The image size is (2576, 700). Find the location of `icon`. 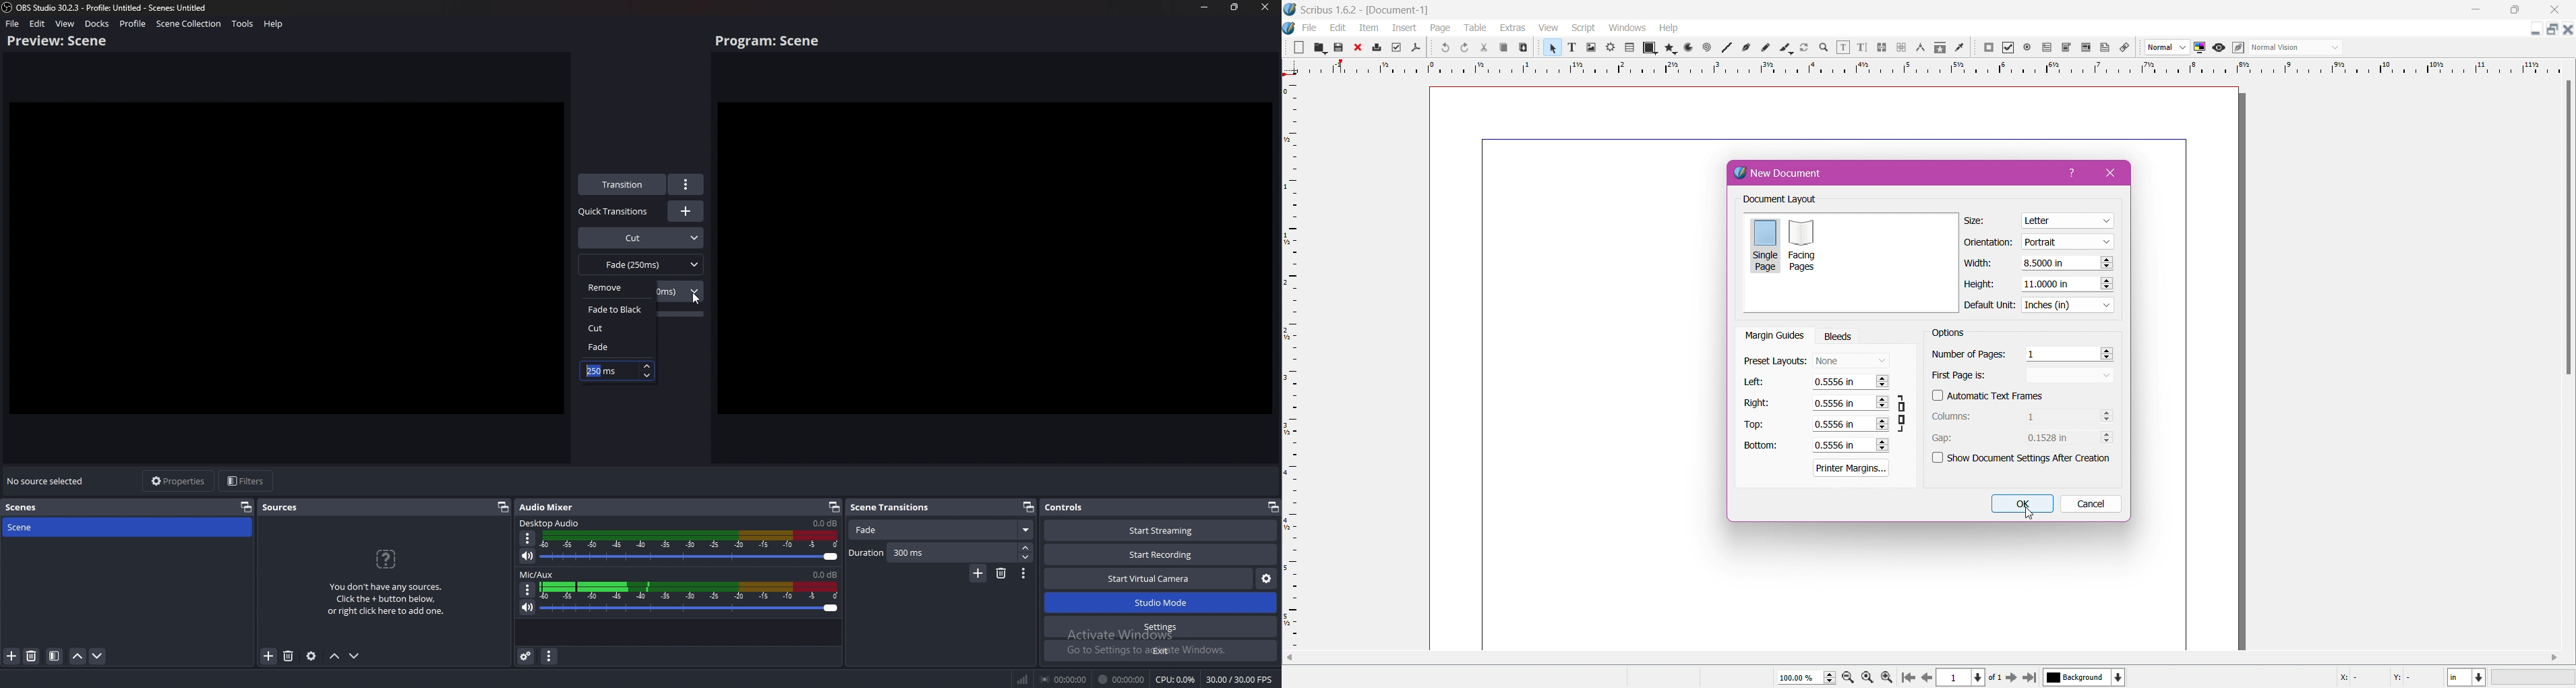

icon is located at coordinates (1468, 47).